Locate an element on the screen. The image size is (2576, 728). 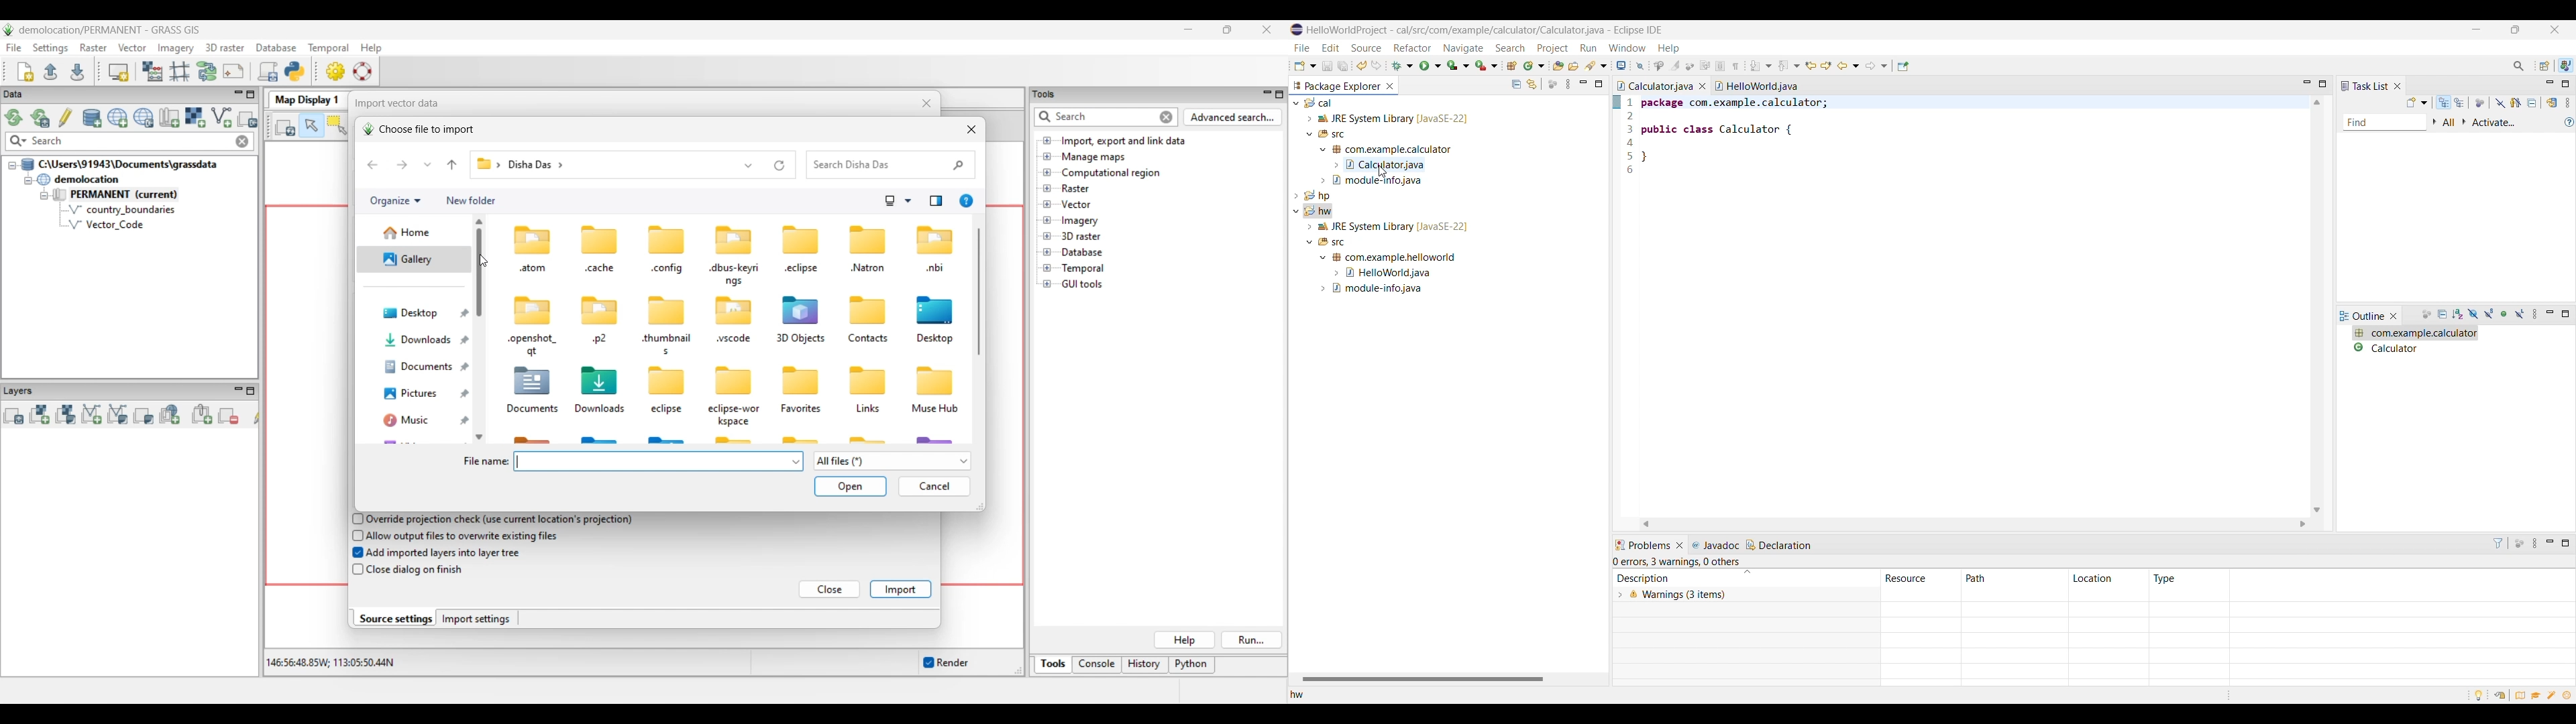
Minimize is located at coordinates (2308, 84).